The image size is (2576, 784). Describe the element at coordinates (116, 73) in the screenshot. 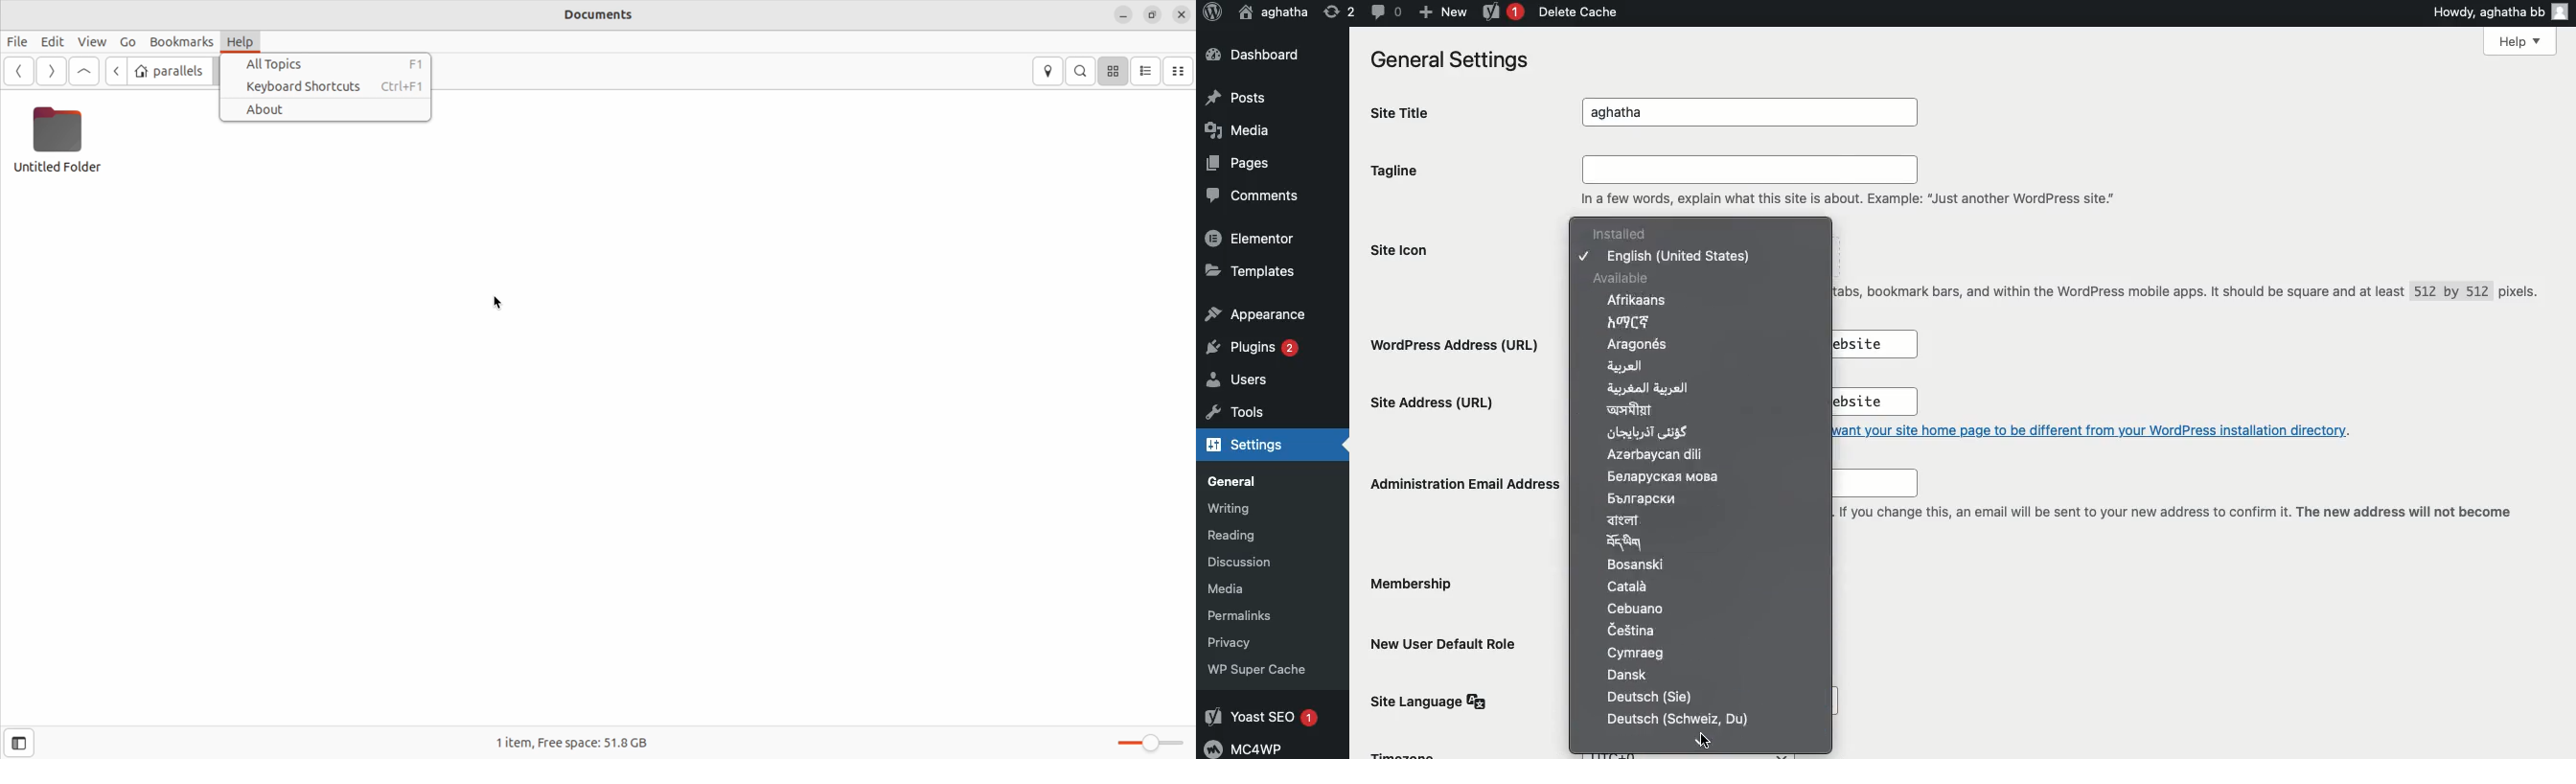

I see `back ward` at that location.